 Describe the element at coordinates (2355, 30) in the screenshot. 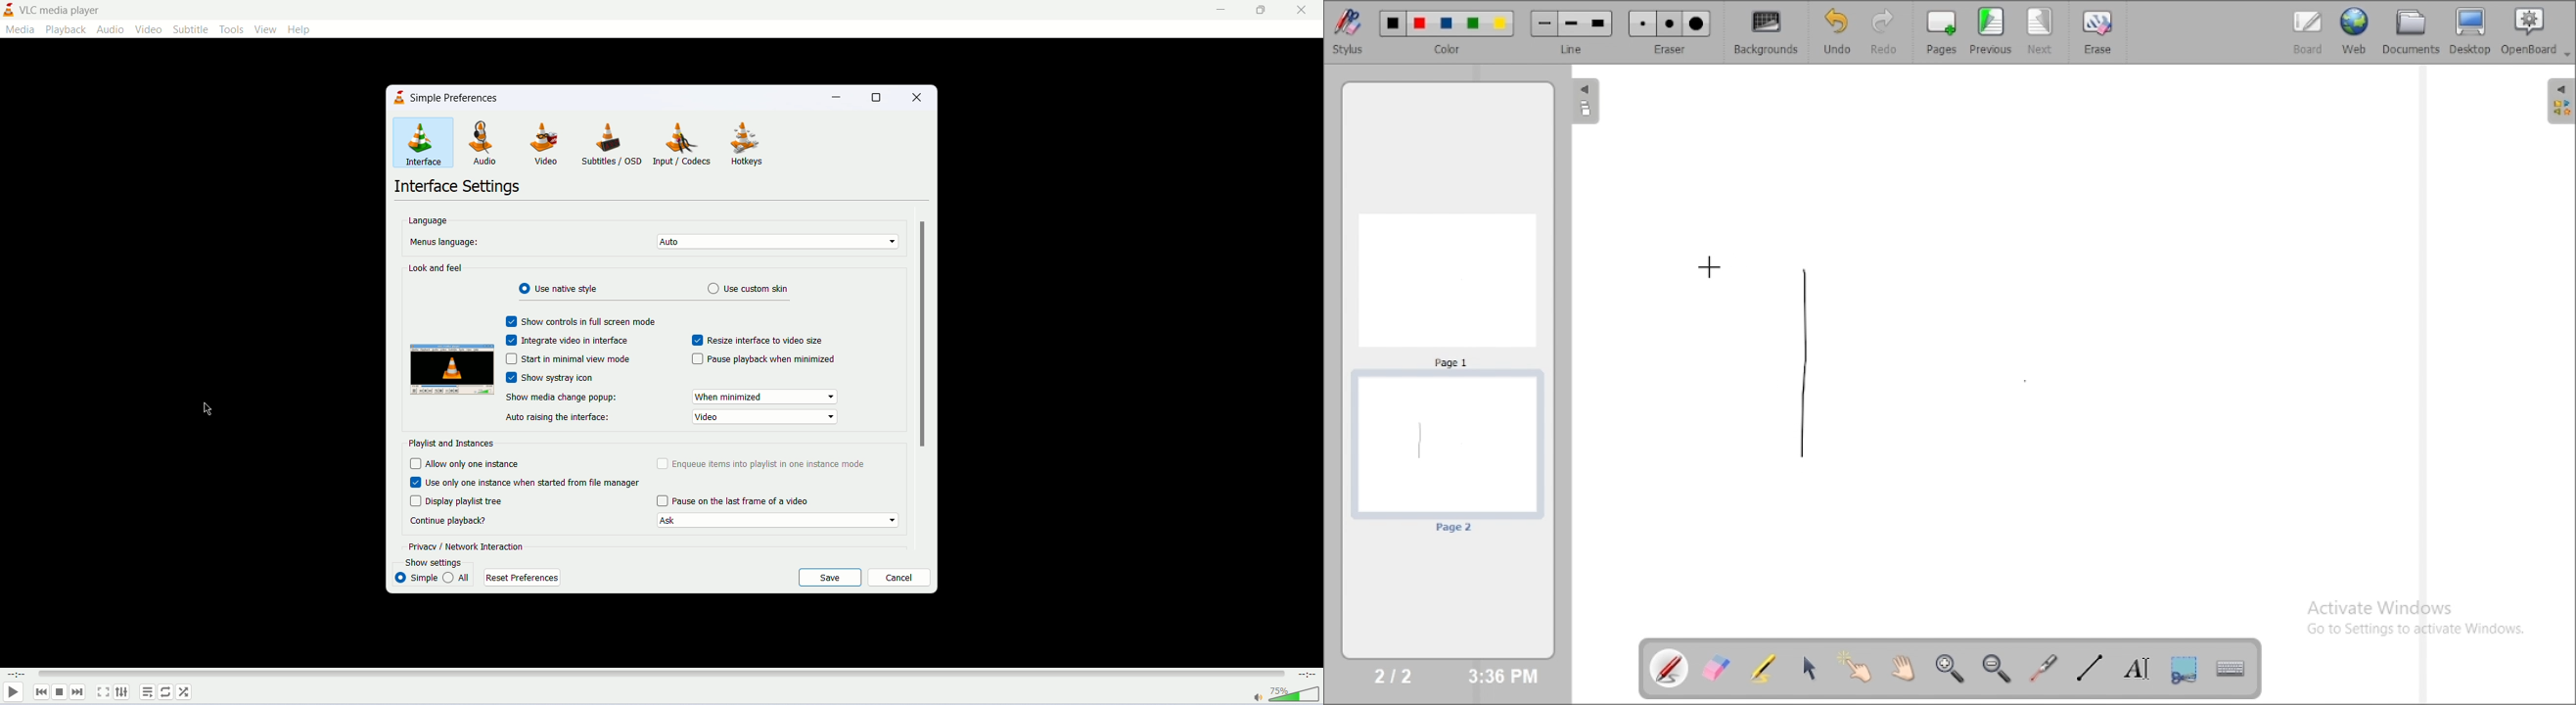

I see `web` at that location.